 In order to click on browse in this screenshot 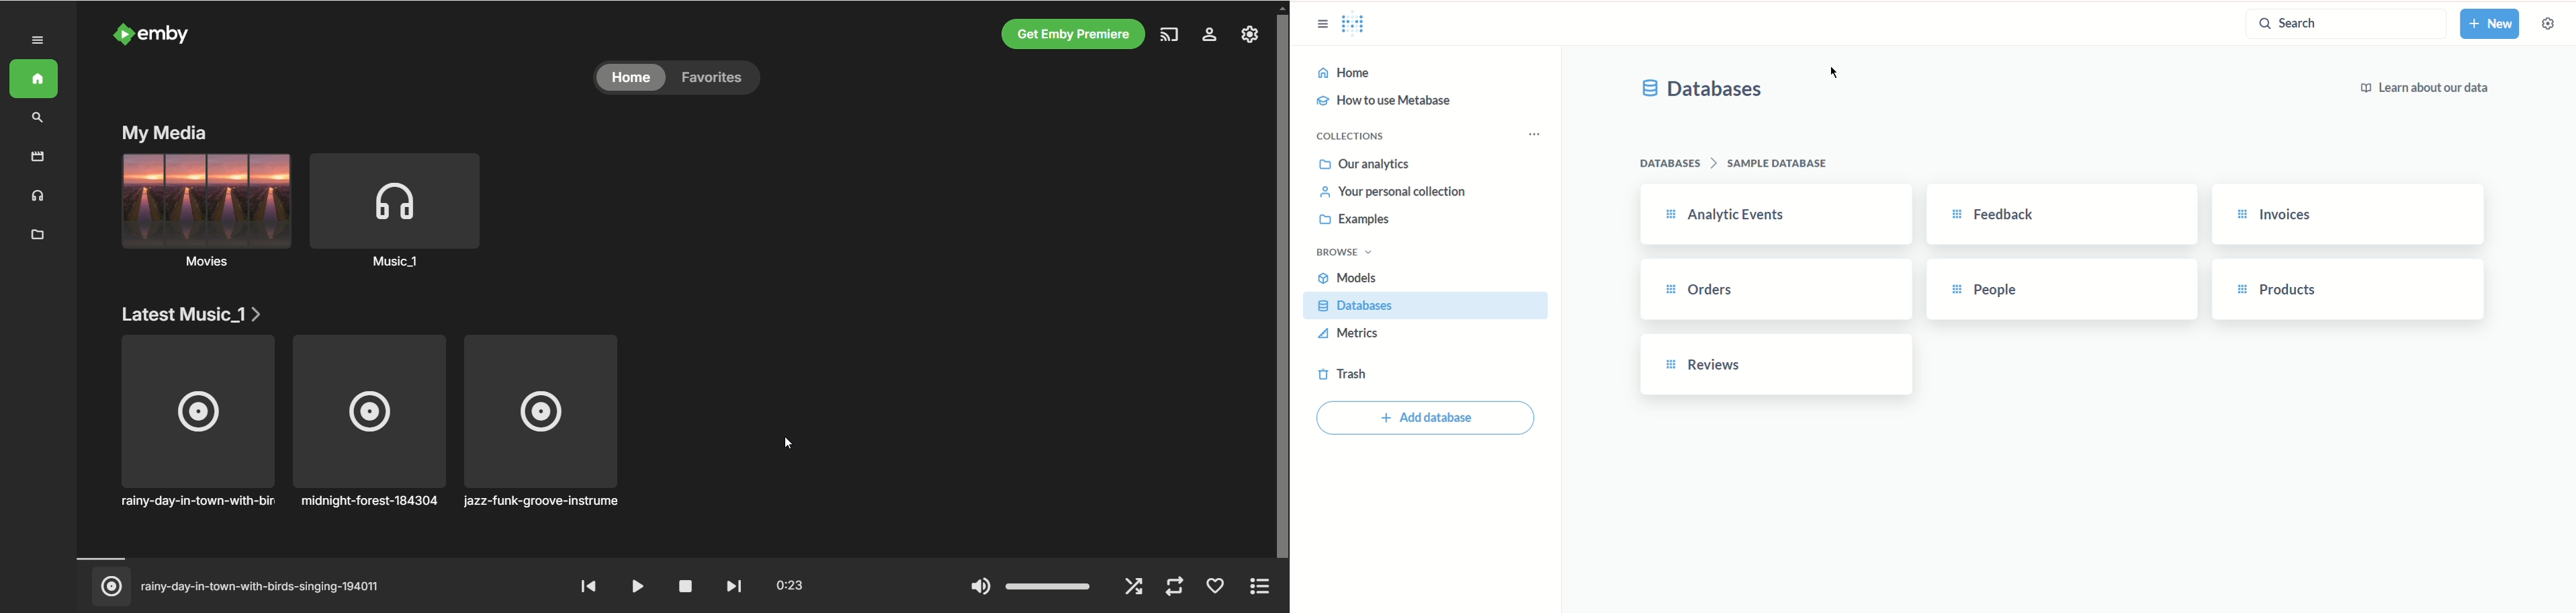, I will do `click(1343, 253)`.